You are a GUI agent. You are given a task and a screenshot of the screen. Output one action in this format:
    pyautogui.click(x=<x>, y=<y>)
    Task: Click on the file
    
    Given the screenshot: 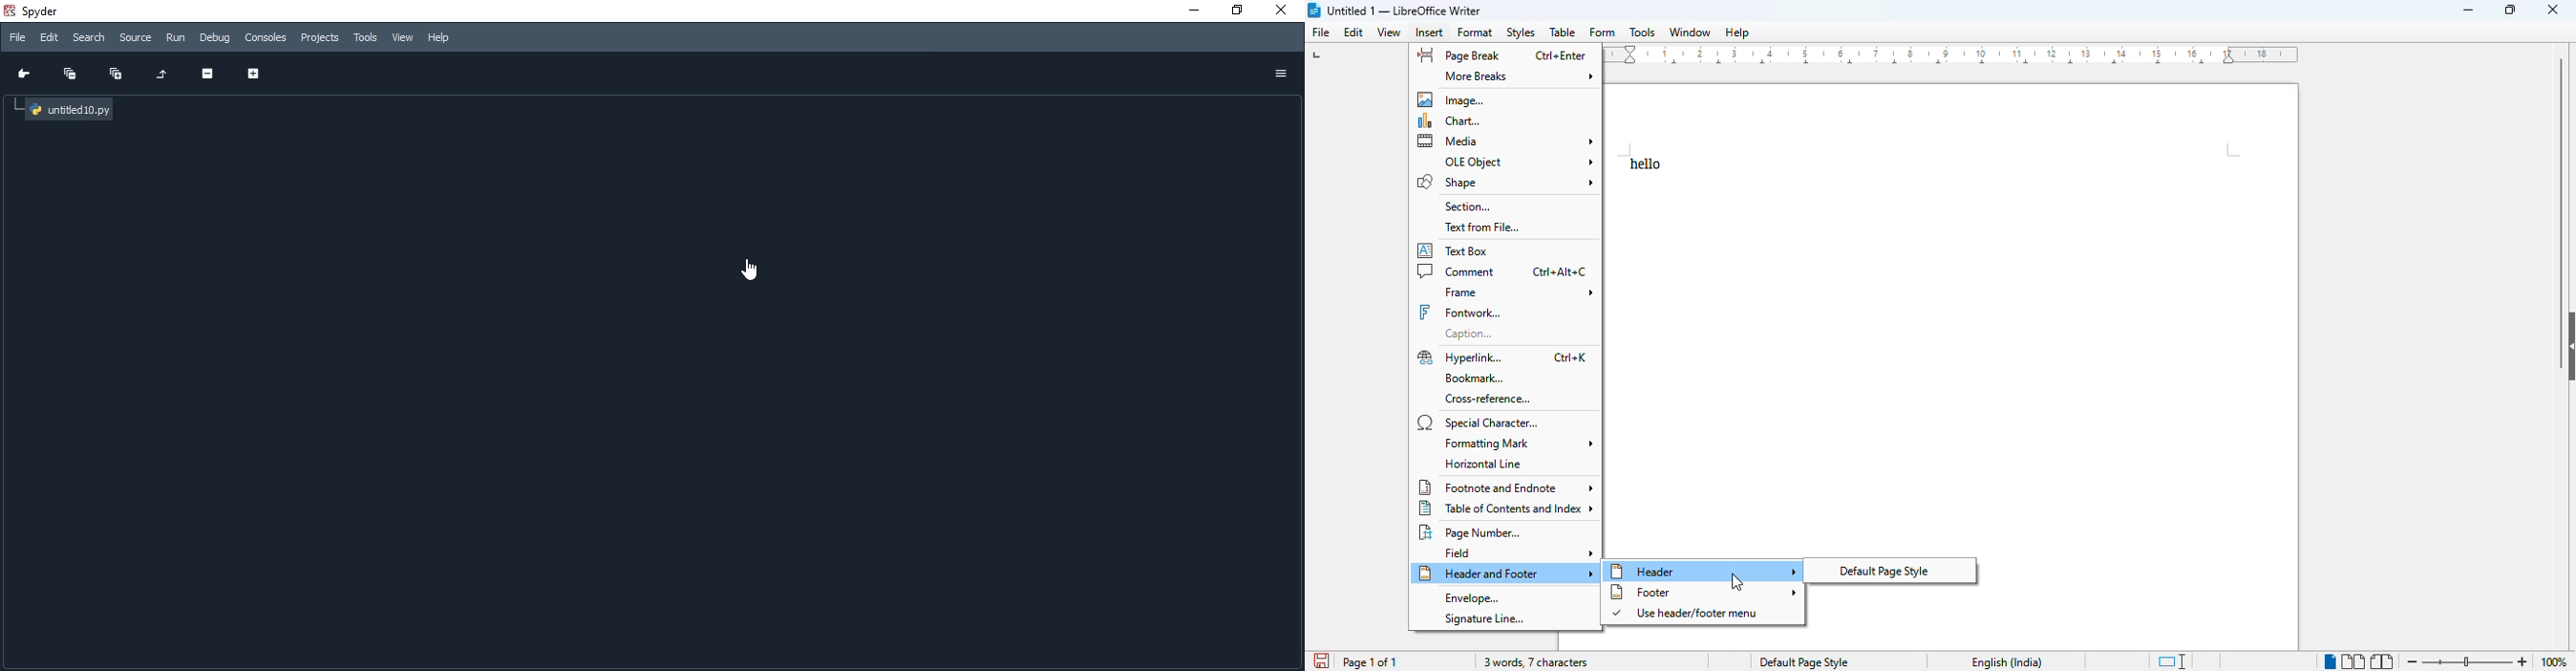 What is the action you would take?
    pyautogui.click(x=1320, y=32)
    